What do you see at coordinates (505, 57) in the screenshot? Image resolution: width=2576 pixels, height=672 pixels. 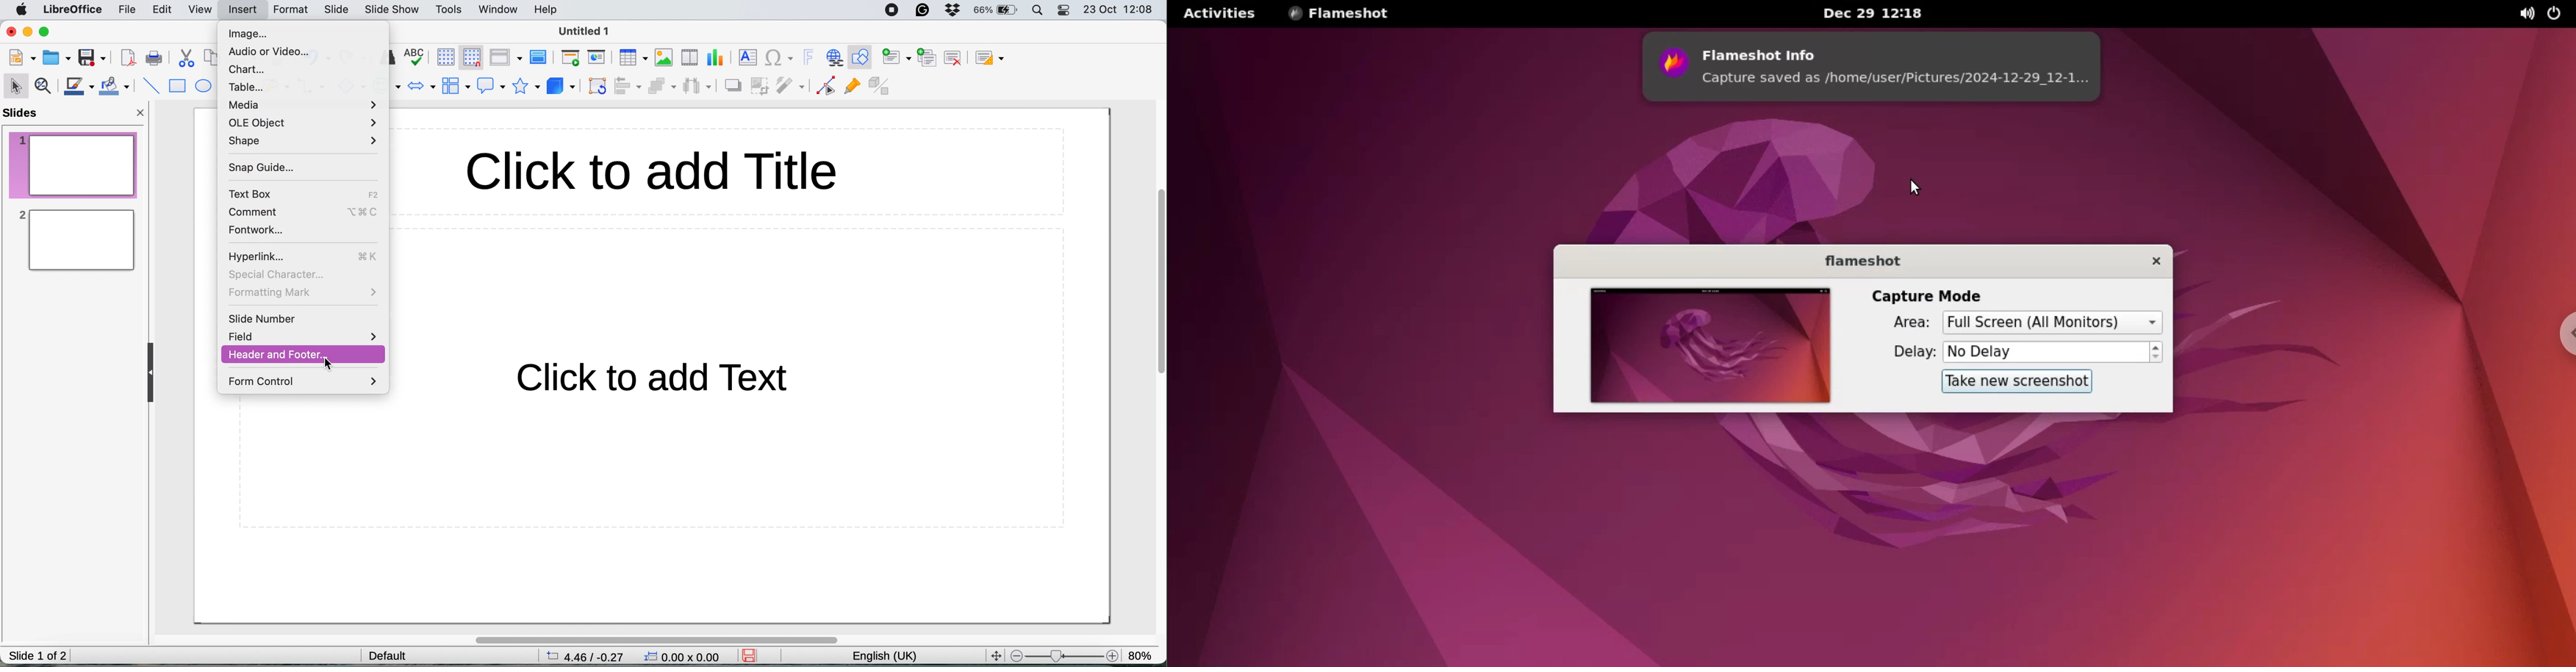 I see `display views` at bounding box center [505, 57].